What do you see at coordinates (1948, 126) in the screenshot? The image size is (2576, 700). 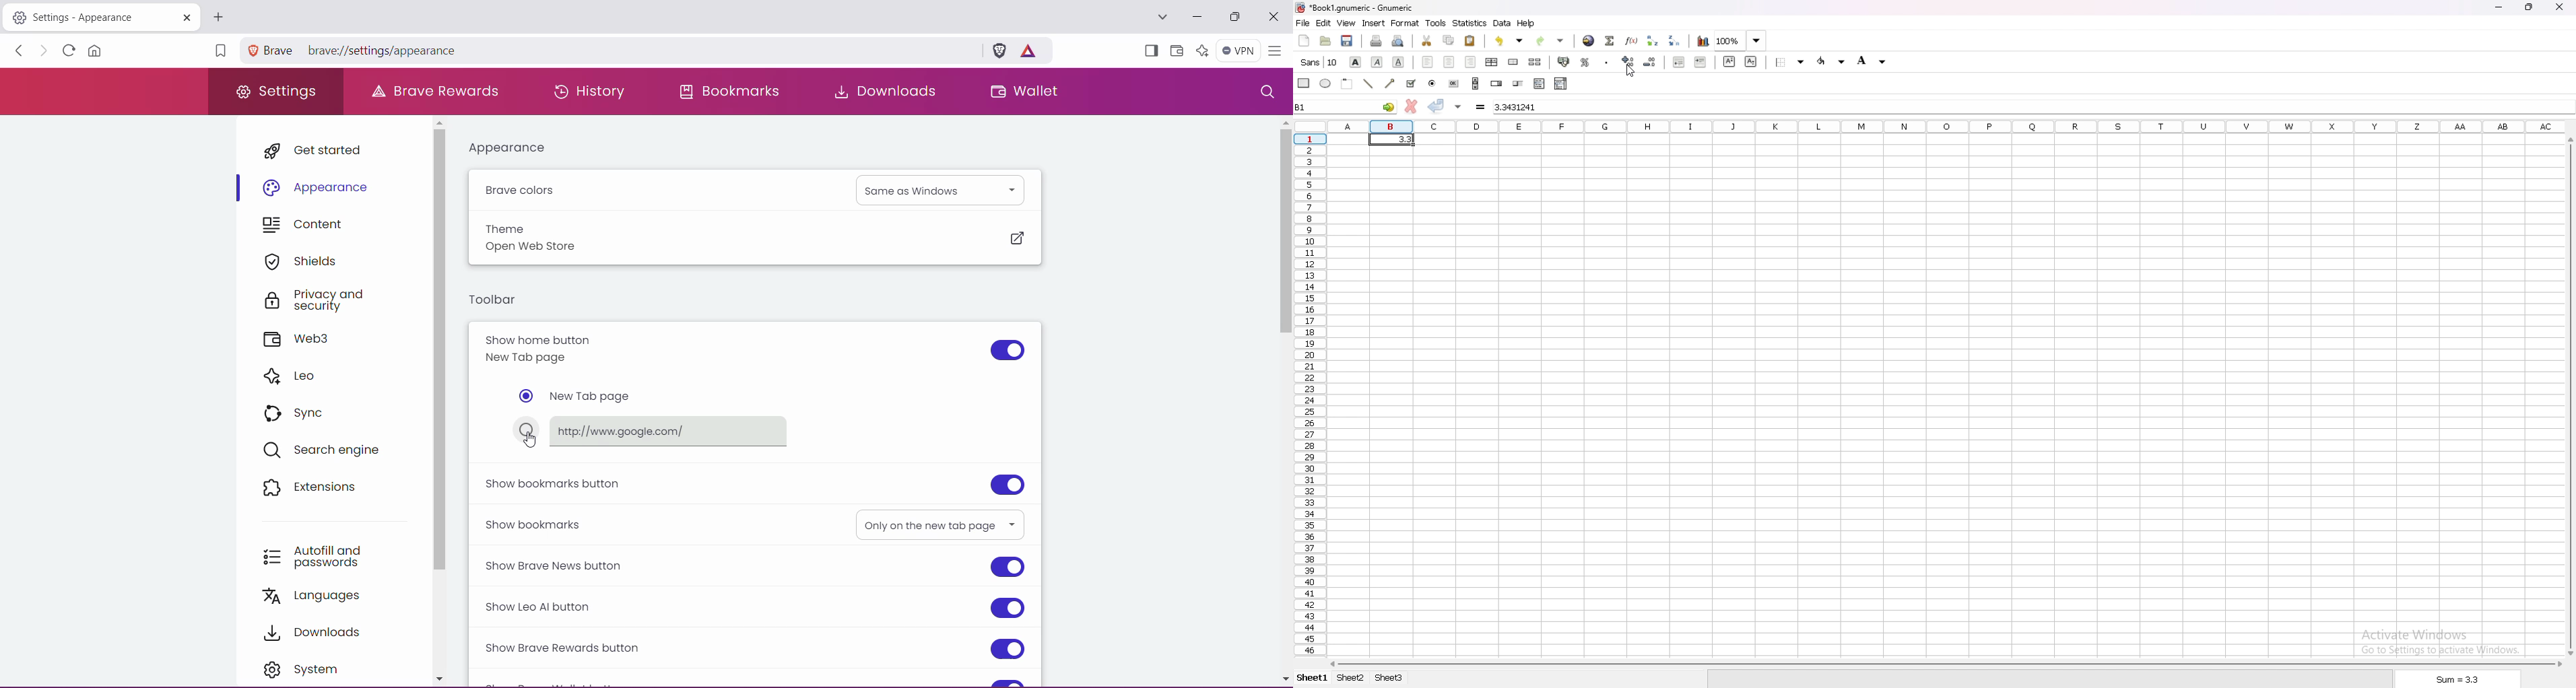 I see `column` at bounding box center [1948, 126].